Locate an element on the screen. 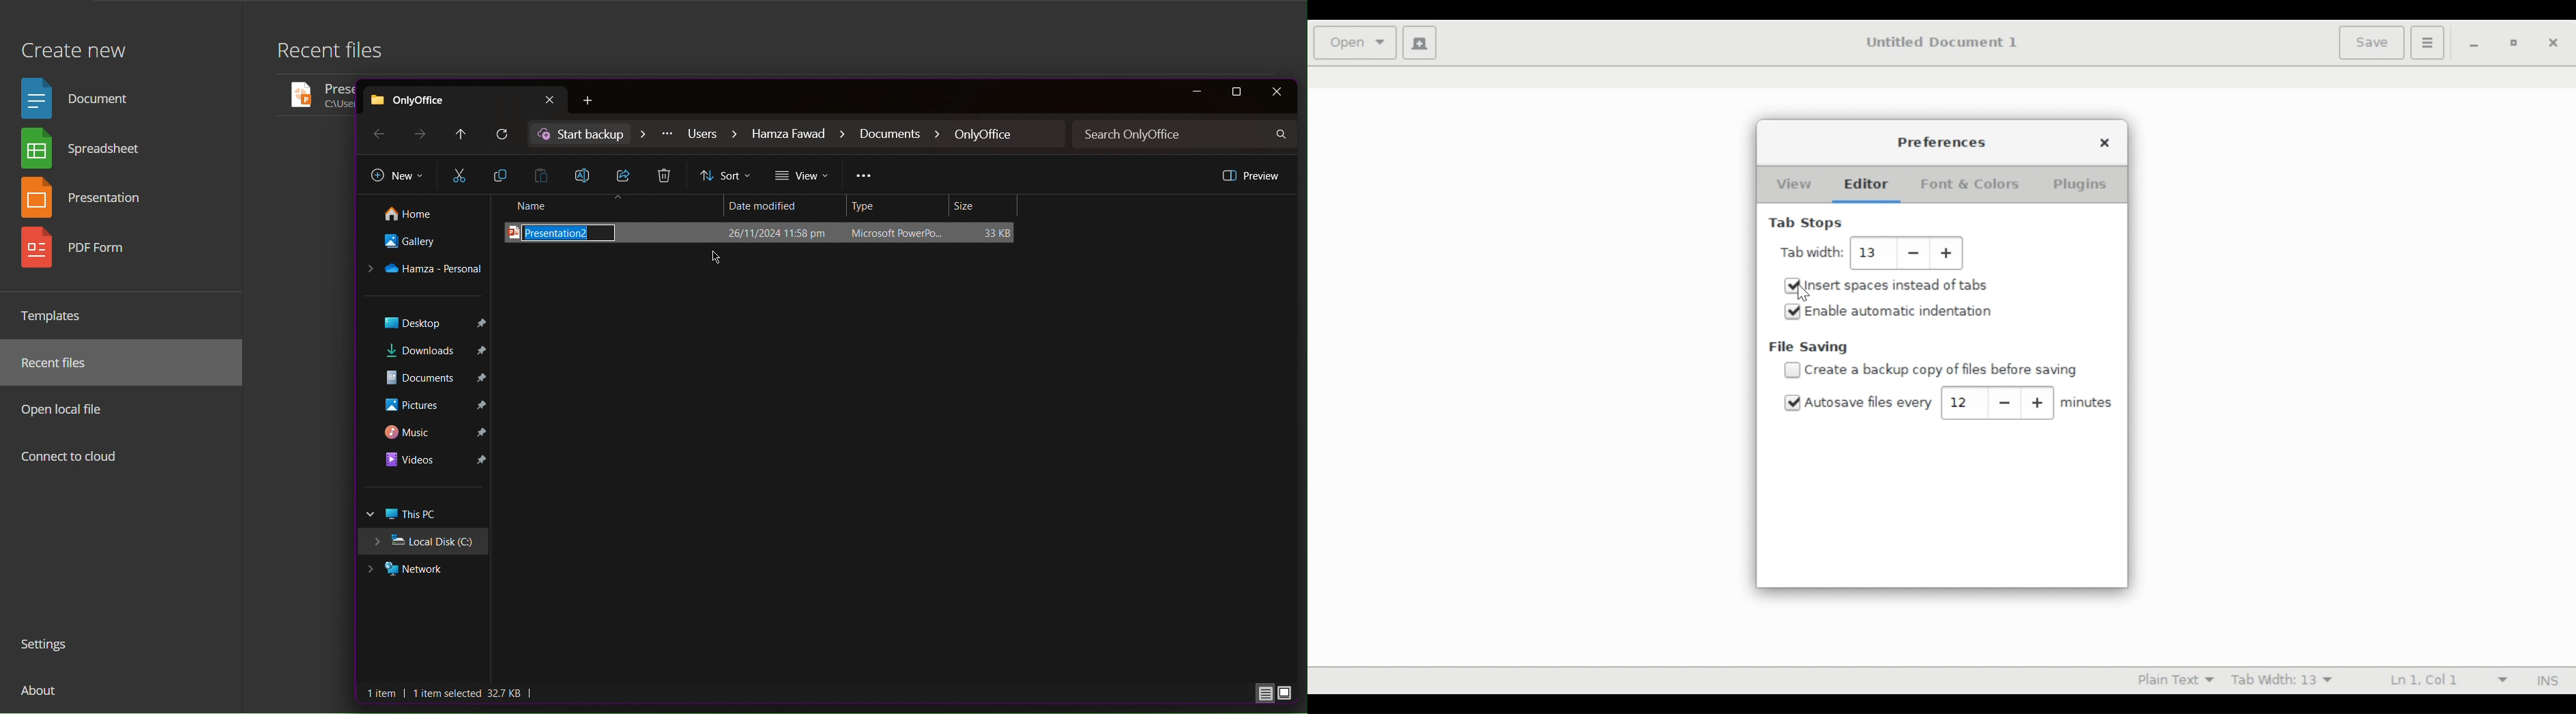  Preferences is located at coordinates (1943, 141).